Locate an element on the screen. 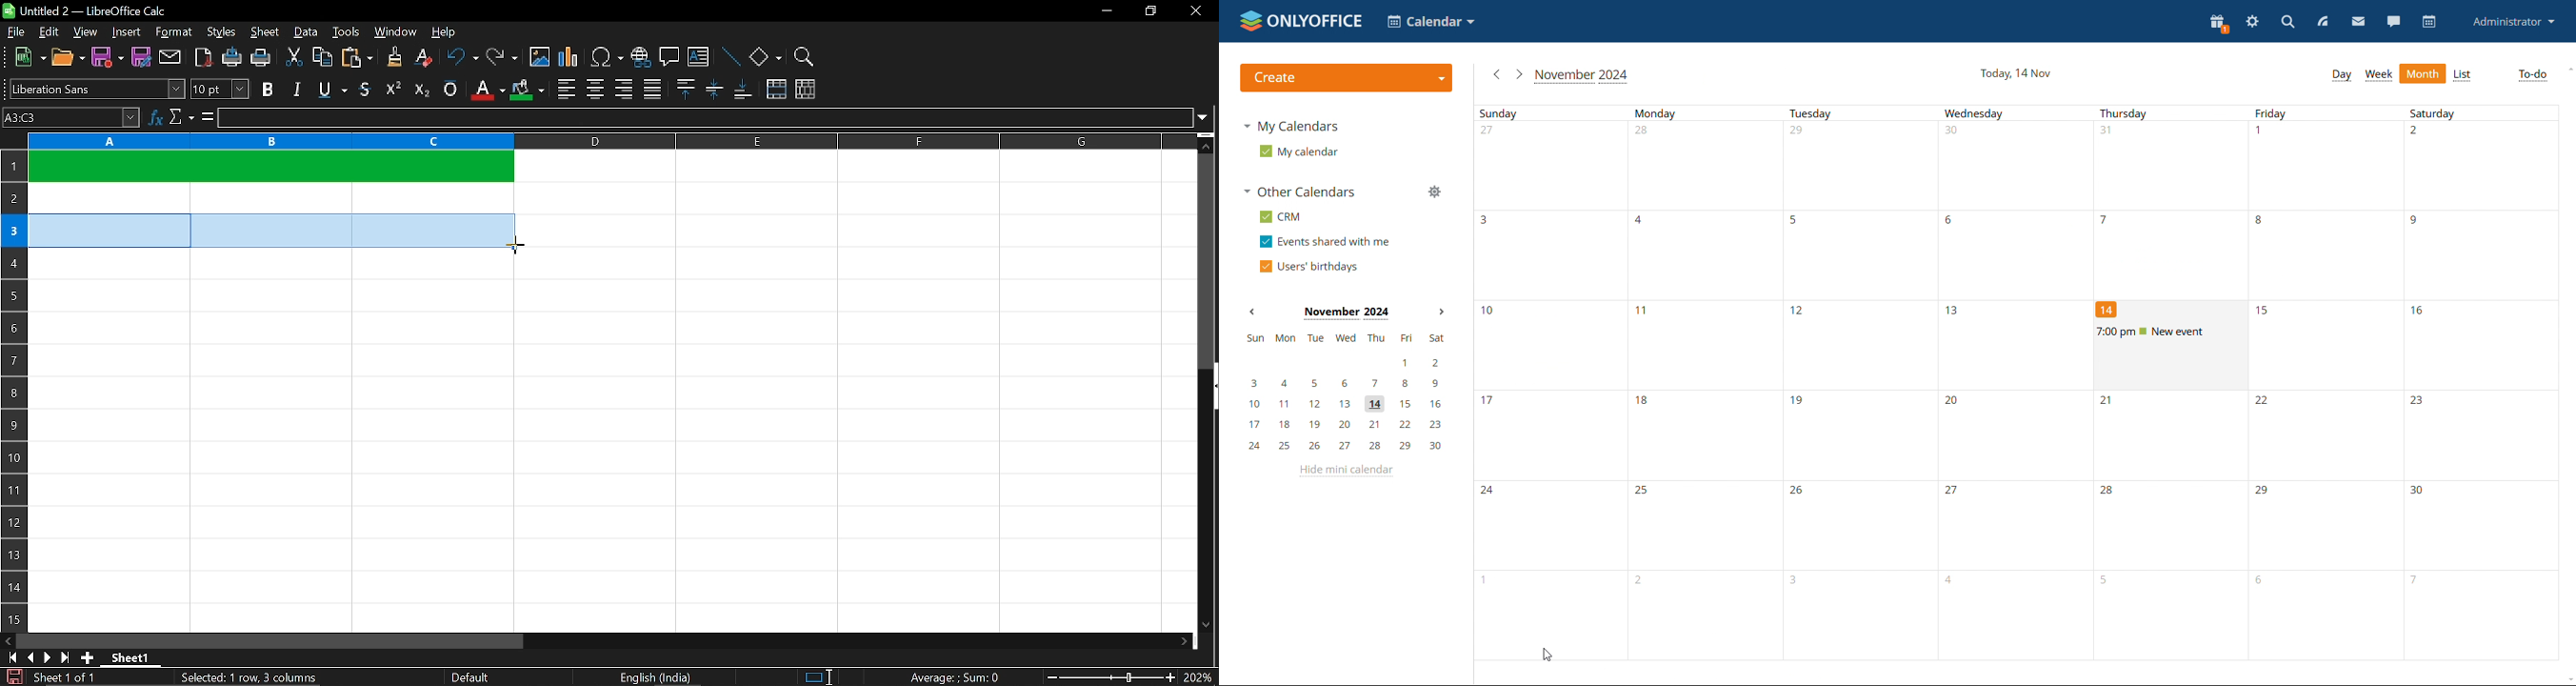  number is located at coordinates (1489, 313).